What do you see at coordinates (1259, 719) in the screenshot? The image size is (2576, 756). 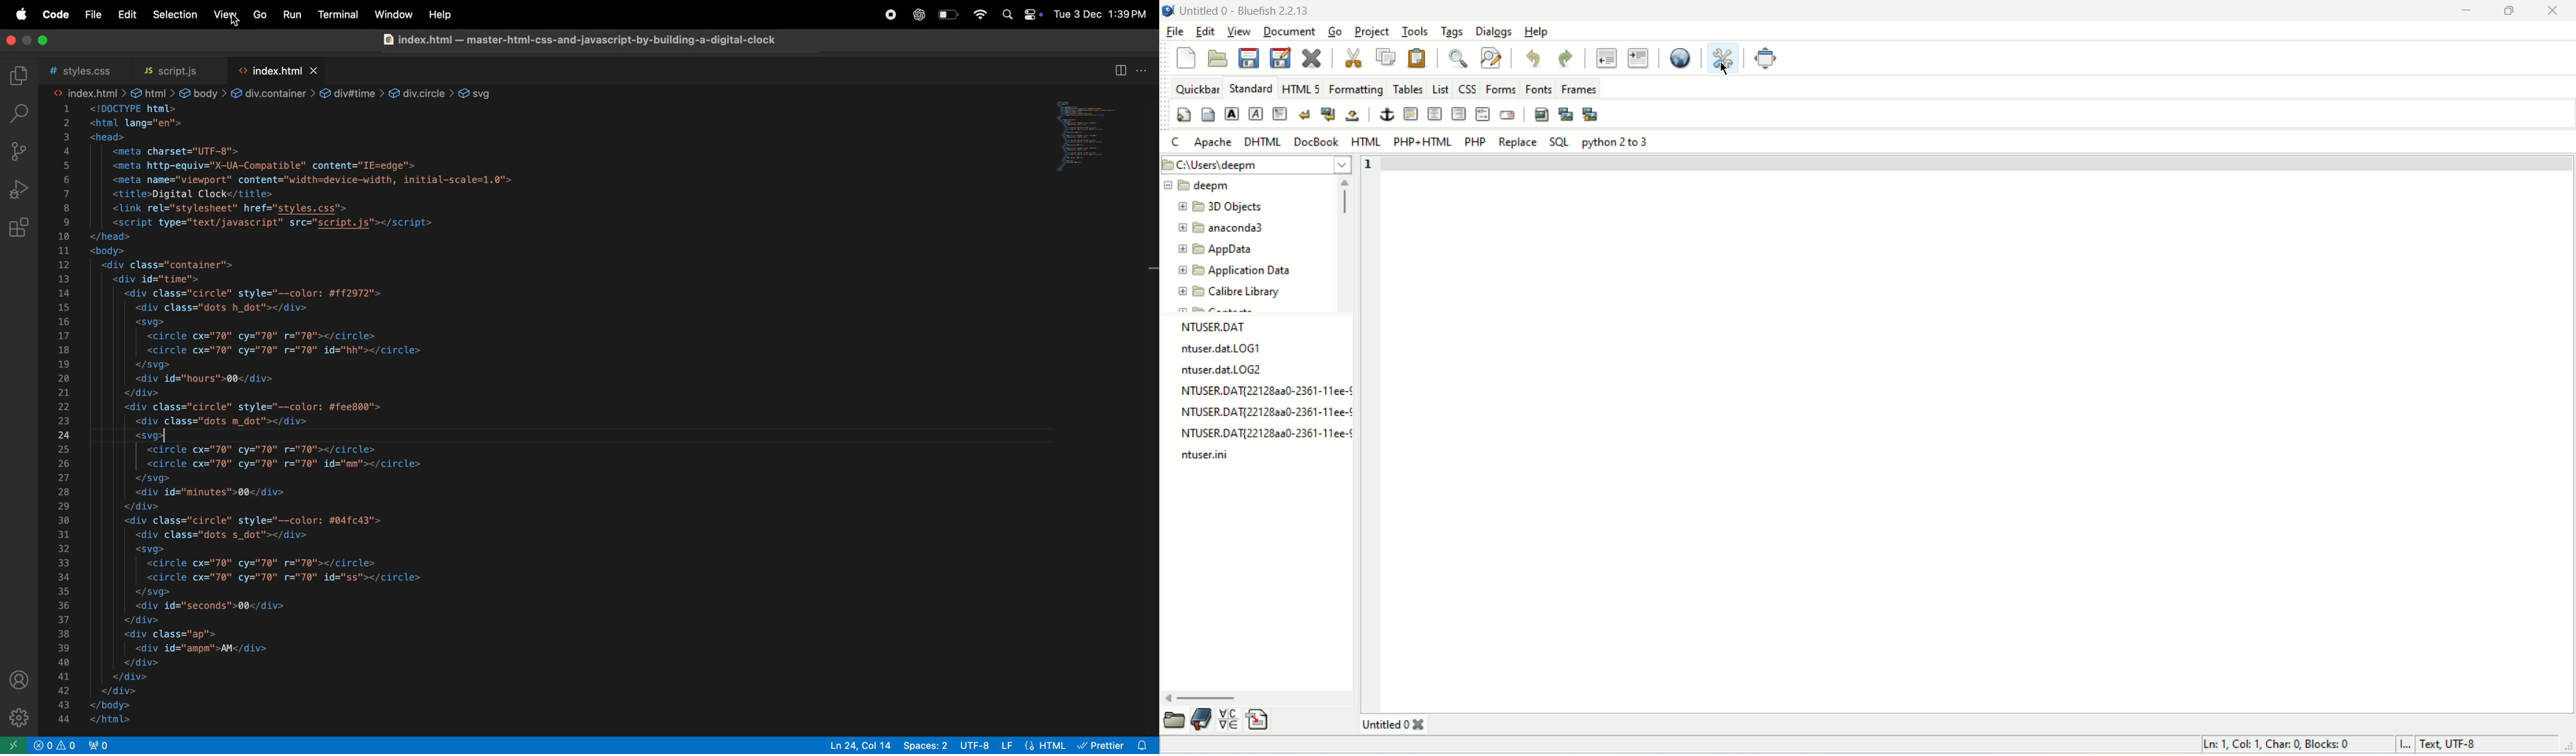 I see `snippet` at bounding box center [1259, 719].